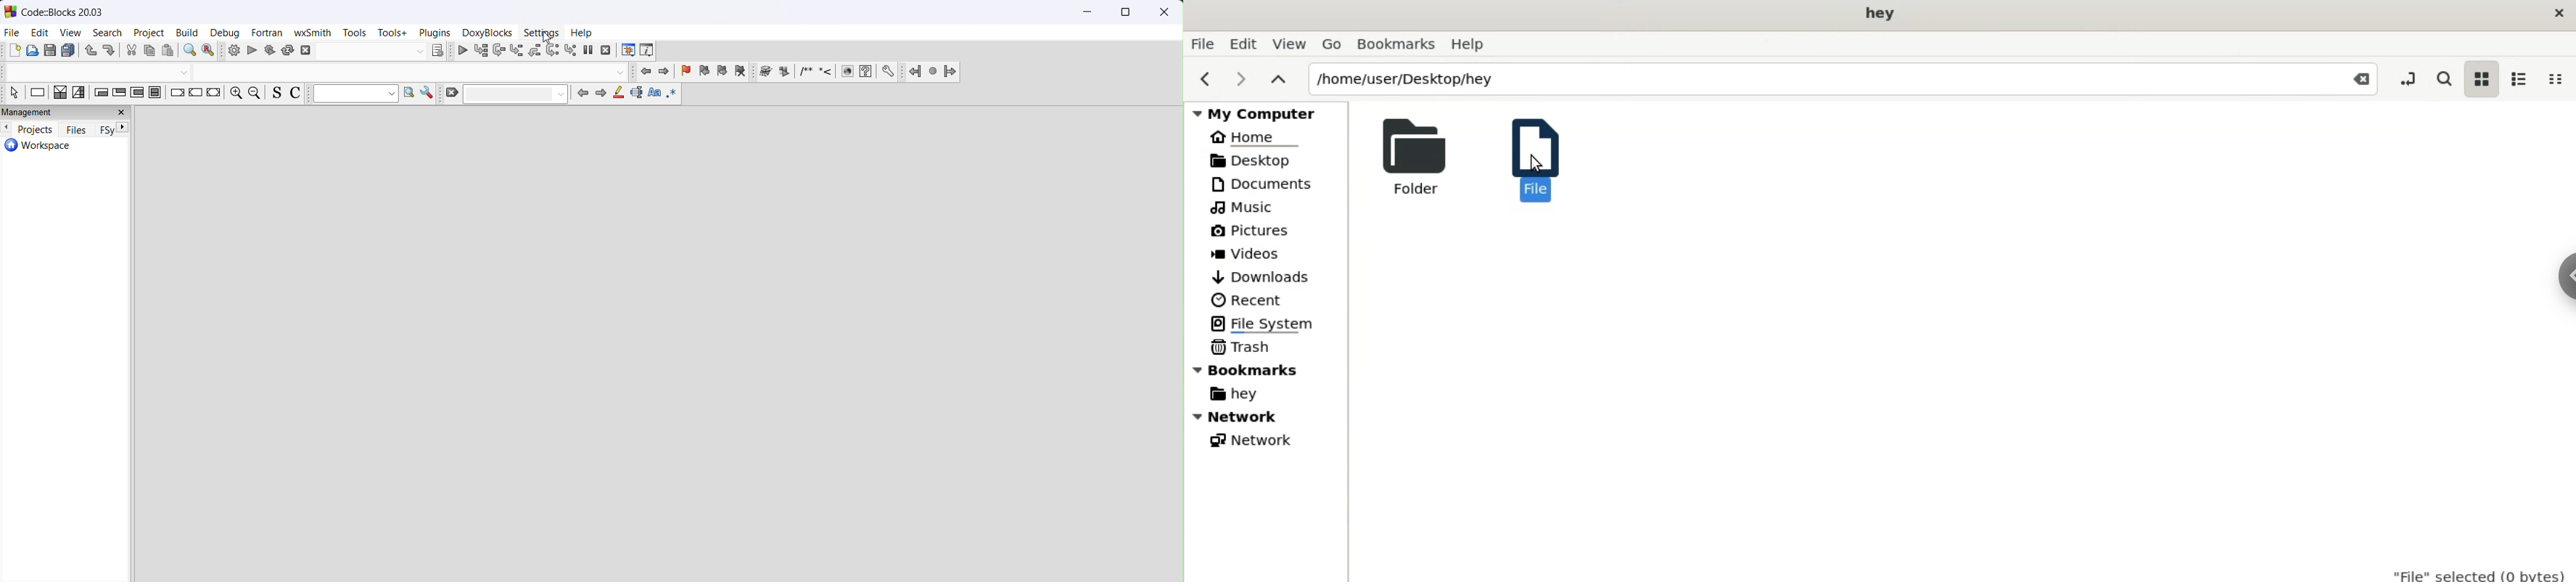 The image size is (2576, 588). What do you see at coordinates (105, 130) in the screenshot?
I see `FSy` at bounding box center [105, 130].